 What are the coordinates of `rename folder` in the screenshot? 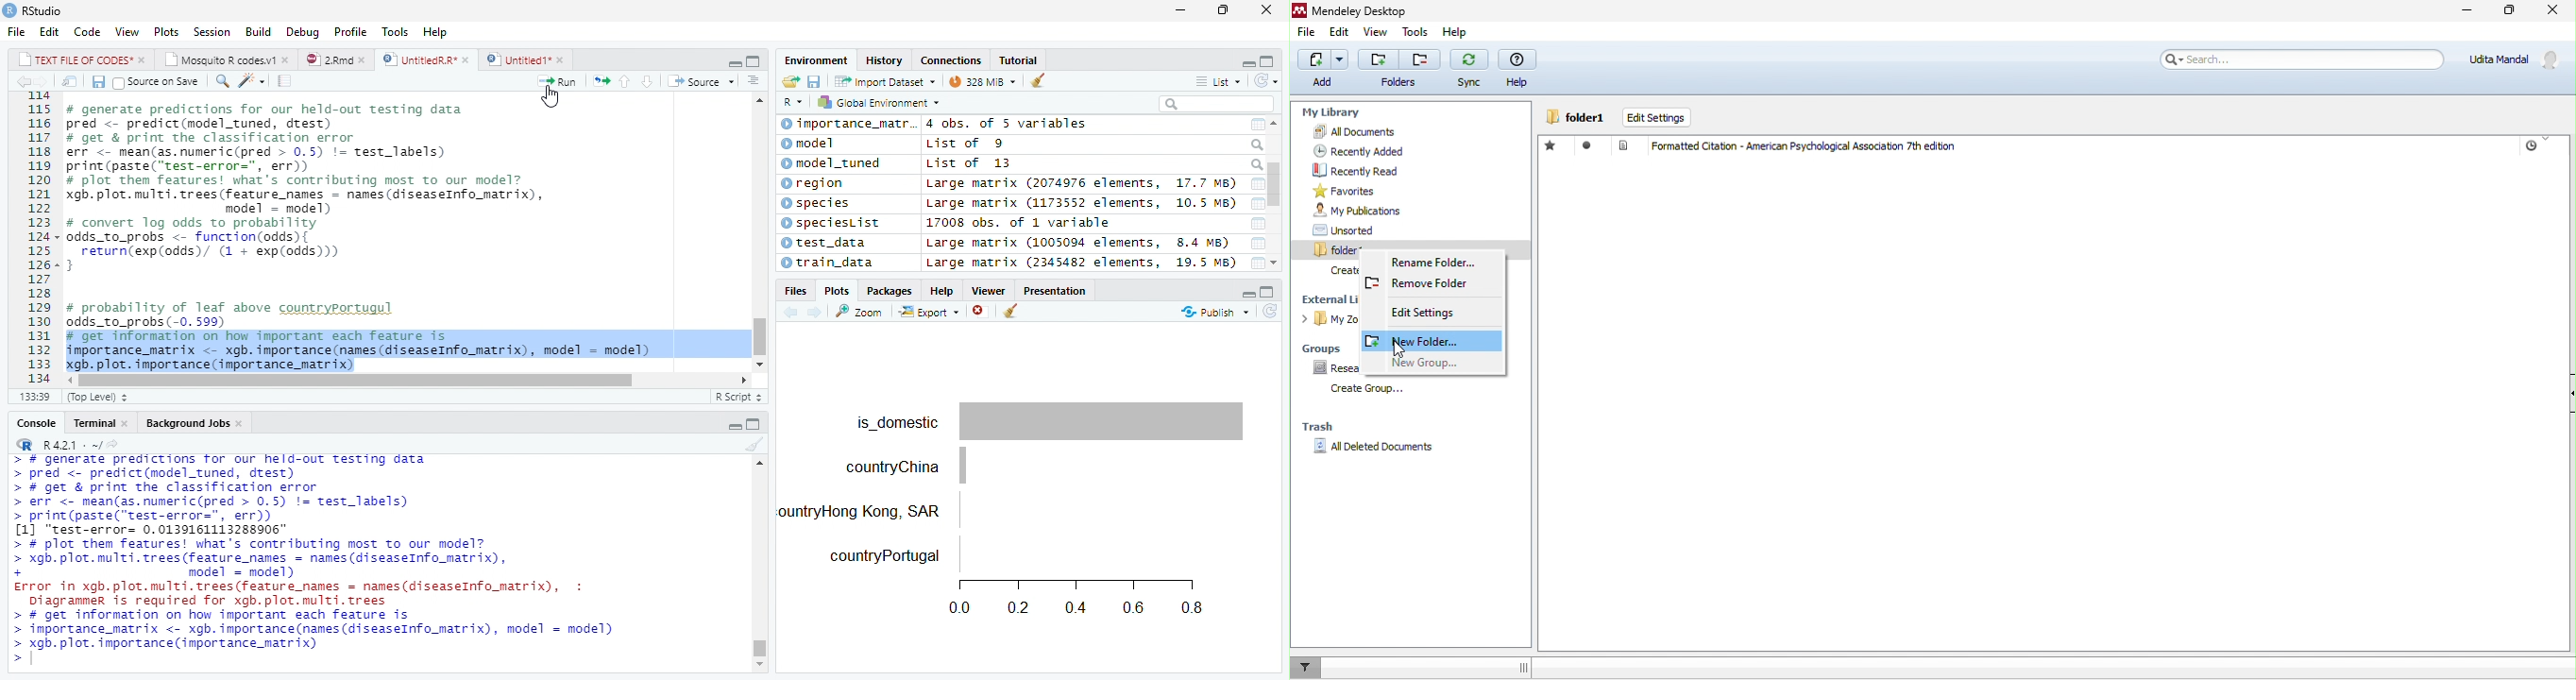 It's located at (1433, 260).